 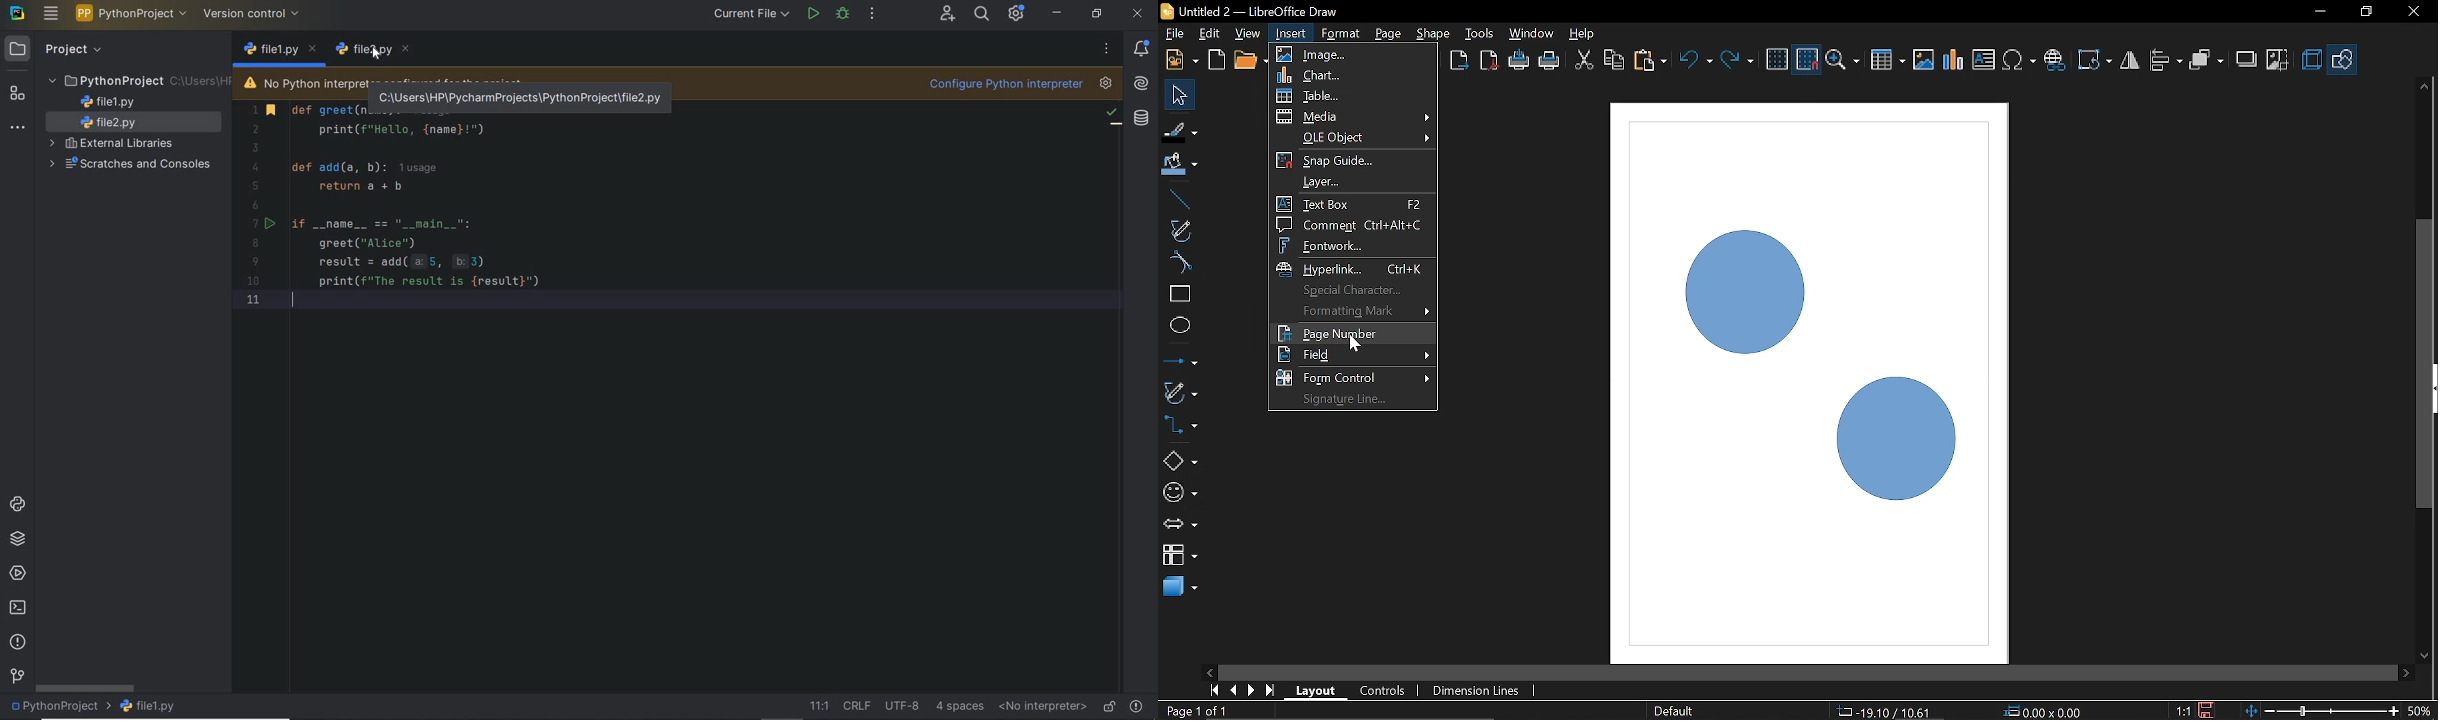 I want to click on Export directly as pdf, so click(x=1490, y=62).